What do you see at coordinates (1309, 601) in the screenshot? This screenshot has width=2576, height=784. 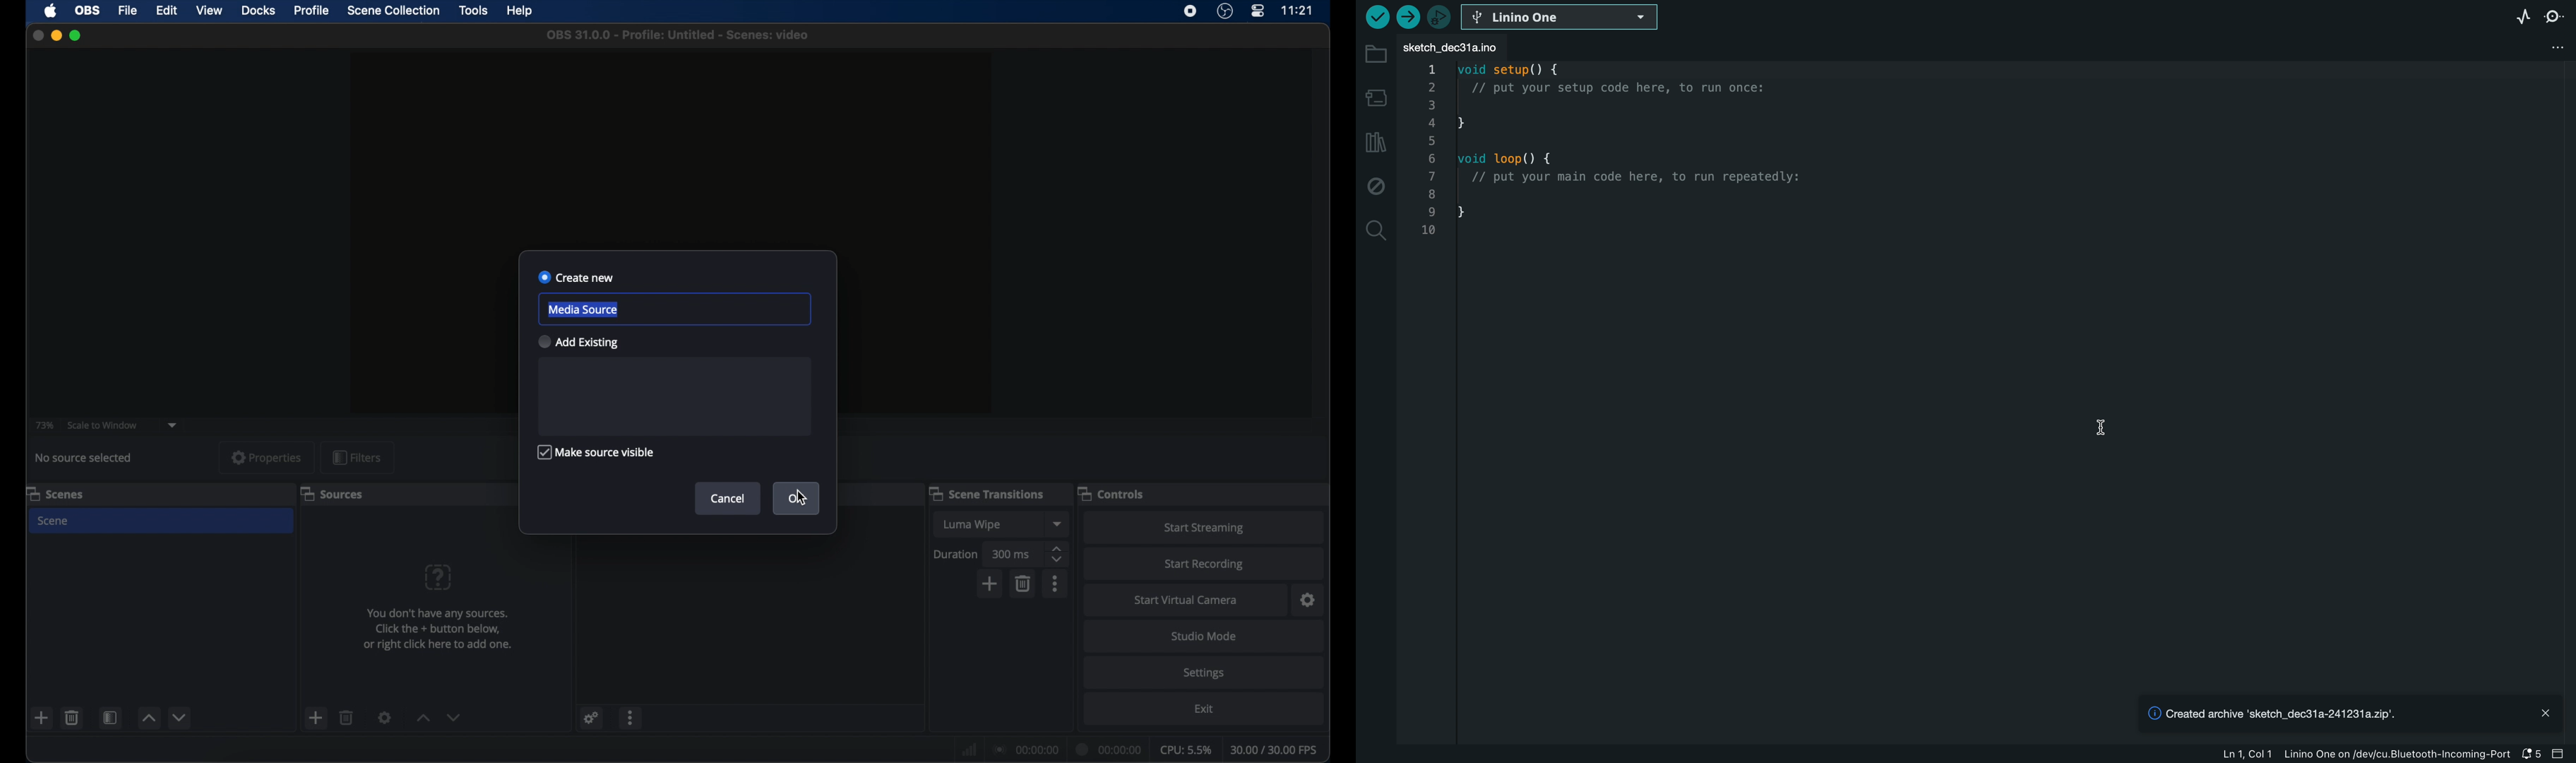 I see `settings` at bounding box center [1309, 601].